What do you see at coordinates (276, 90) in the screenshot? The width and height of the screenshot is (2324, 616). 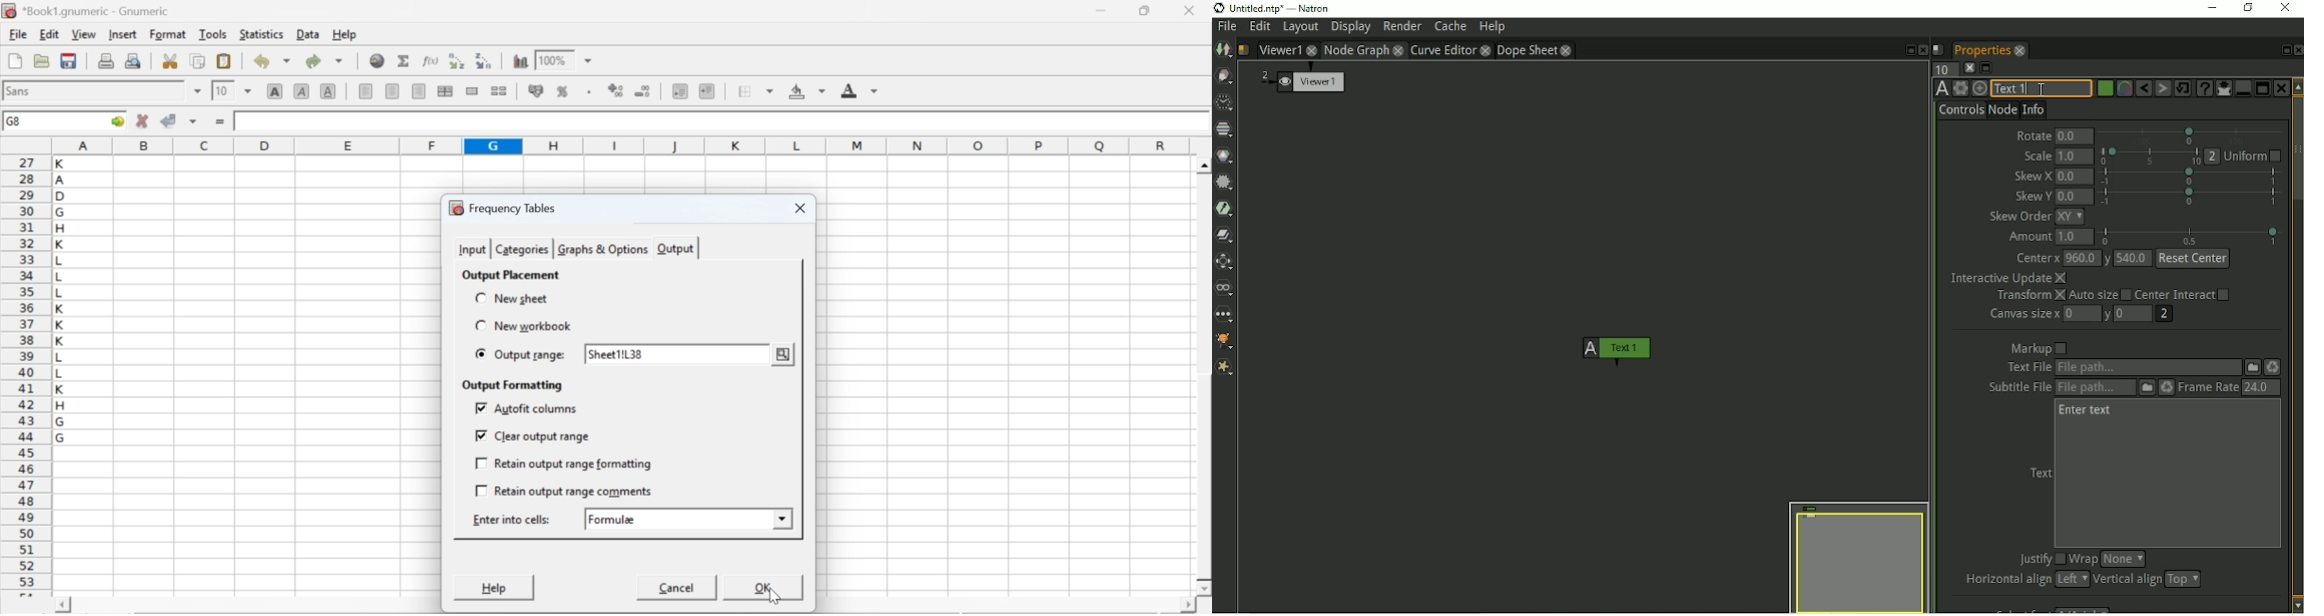 I see `bold` at bounding box center [276, 90].